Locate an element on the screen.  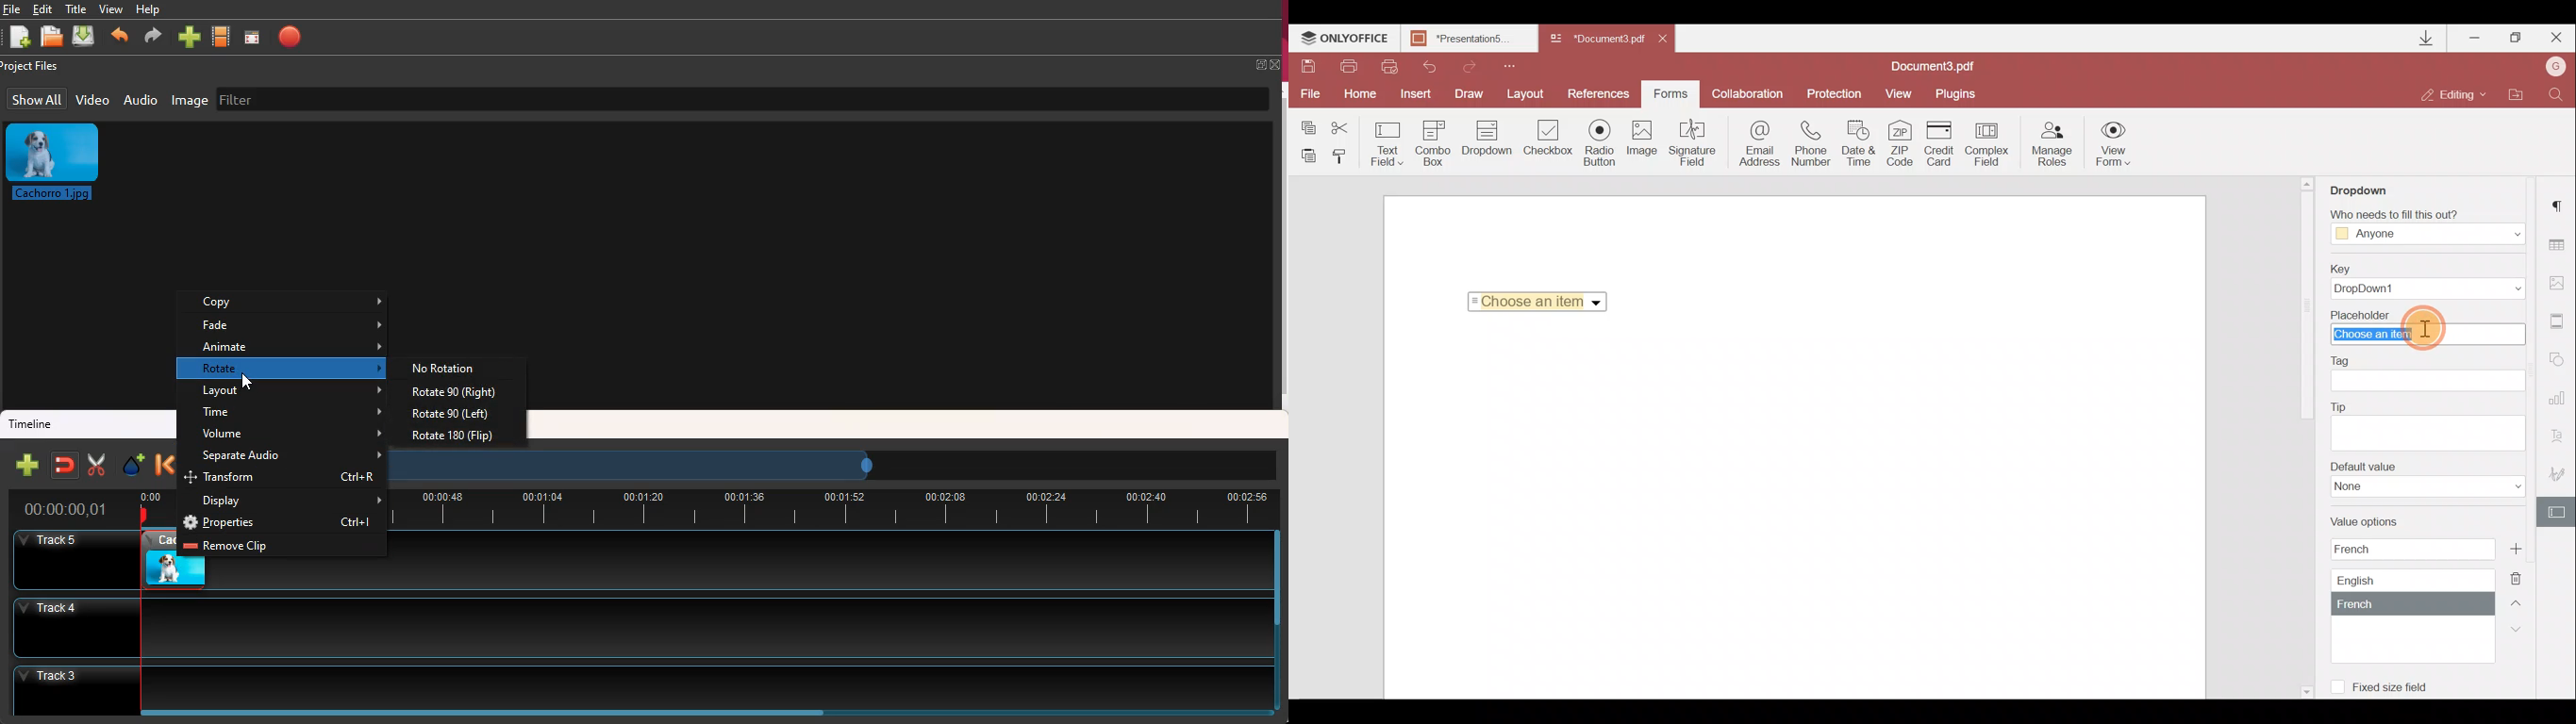
more is located at coordinates (189, 37).